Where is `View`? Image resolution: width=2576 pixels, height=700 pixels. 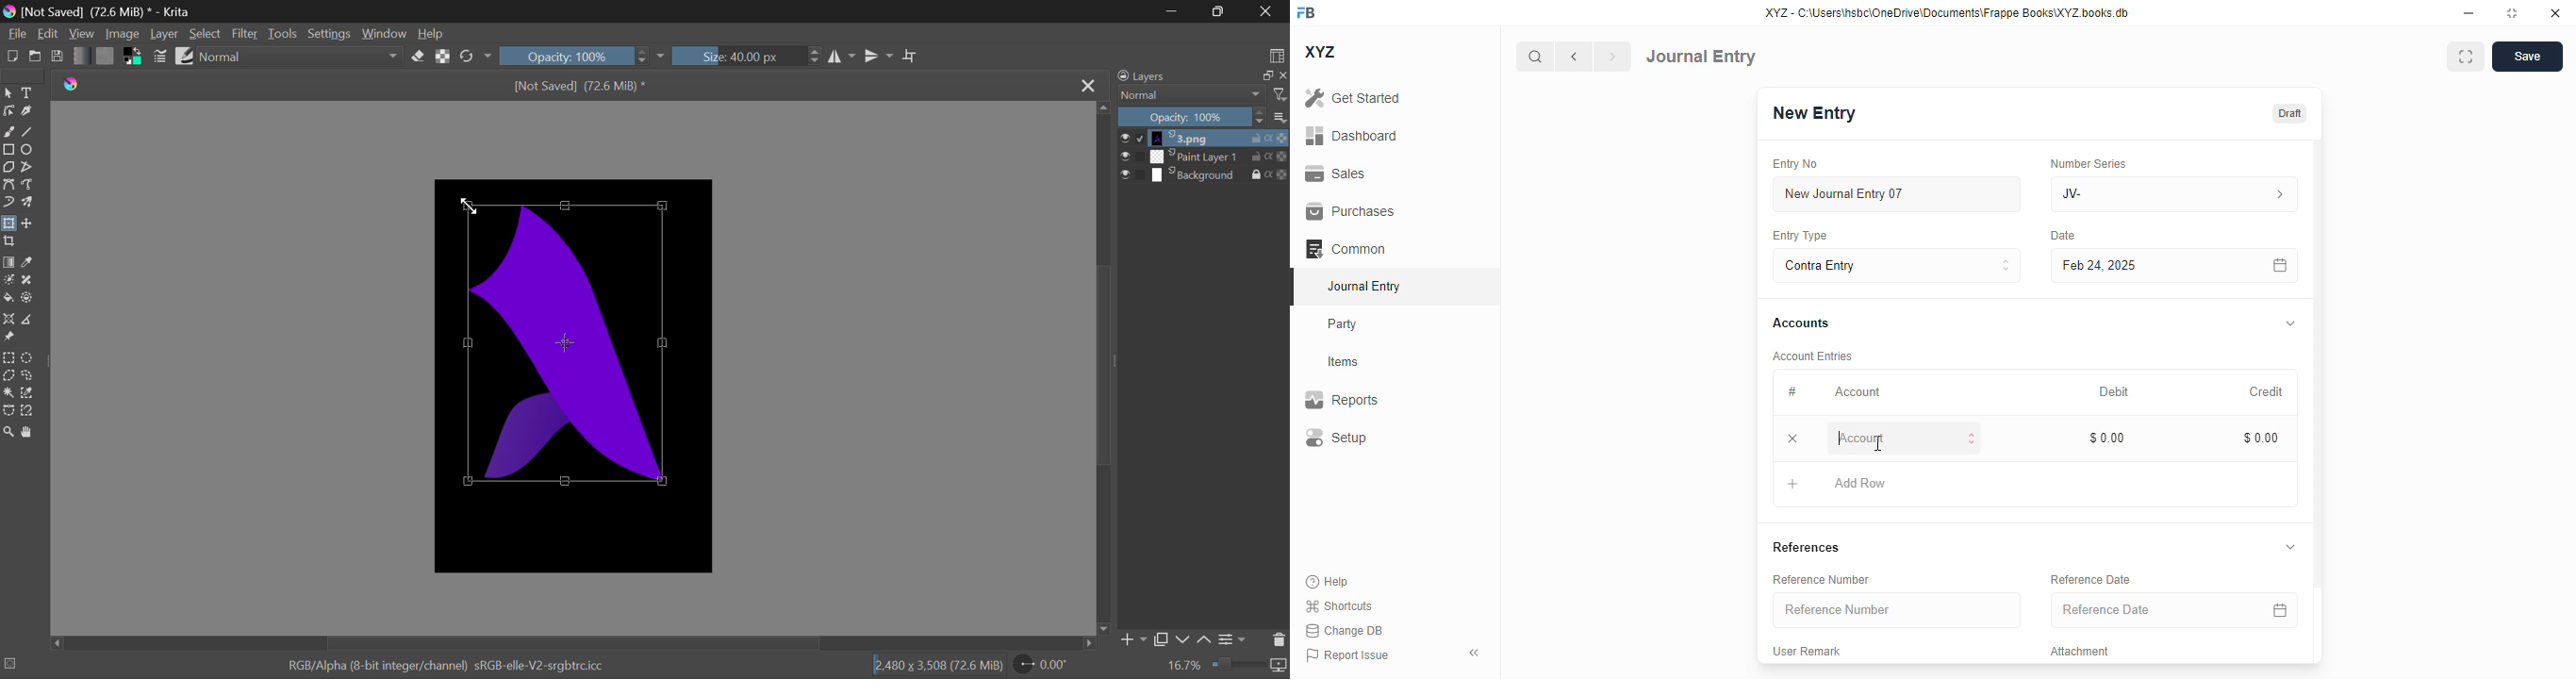 View is located at coordinates (82, 34).